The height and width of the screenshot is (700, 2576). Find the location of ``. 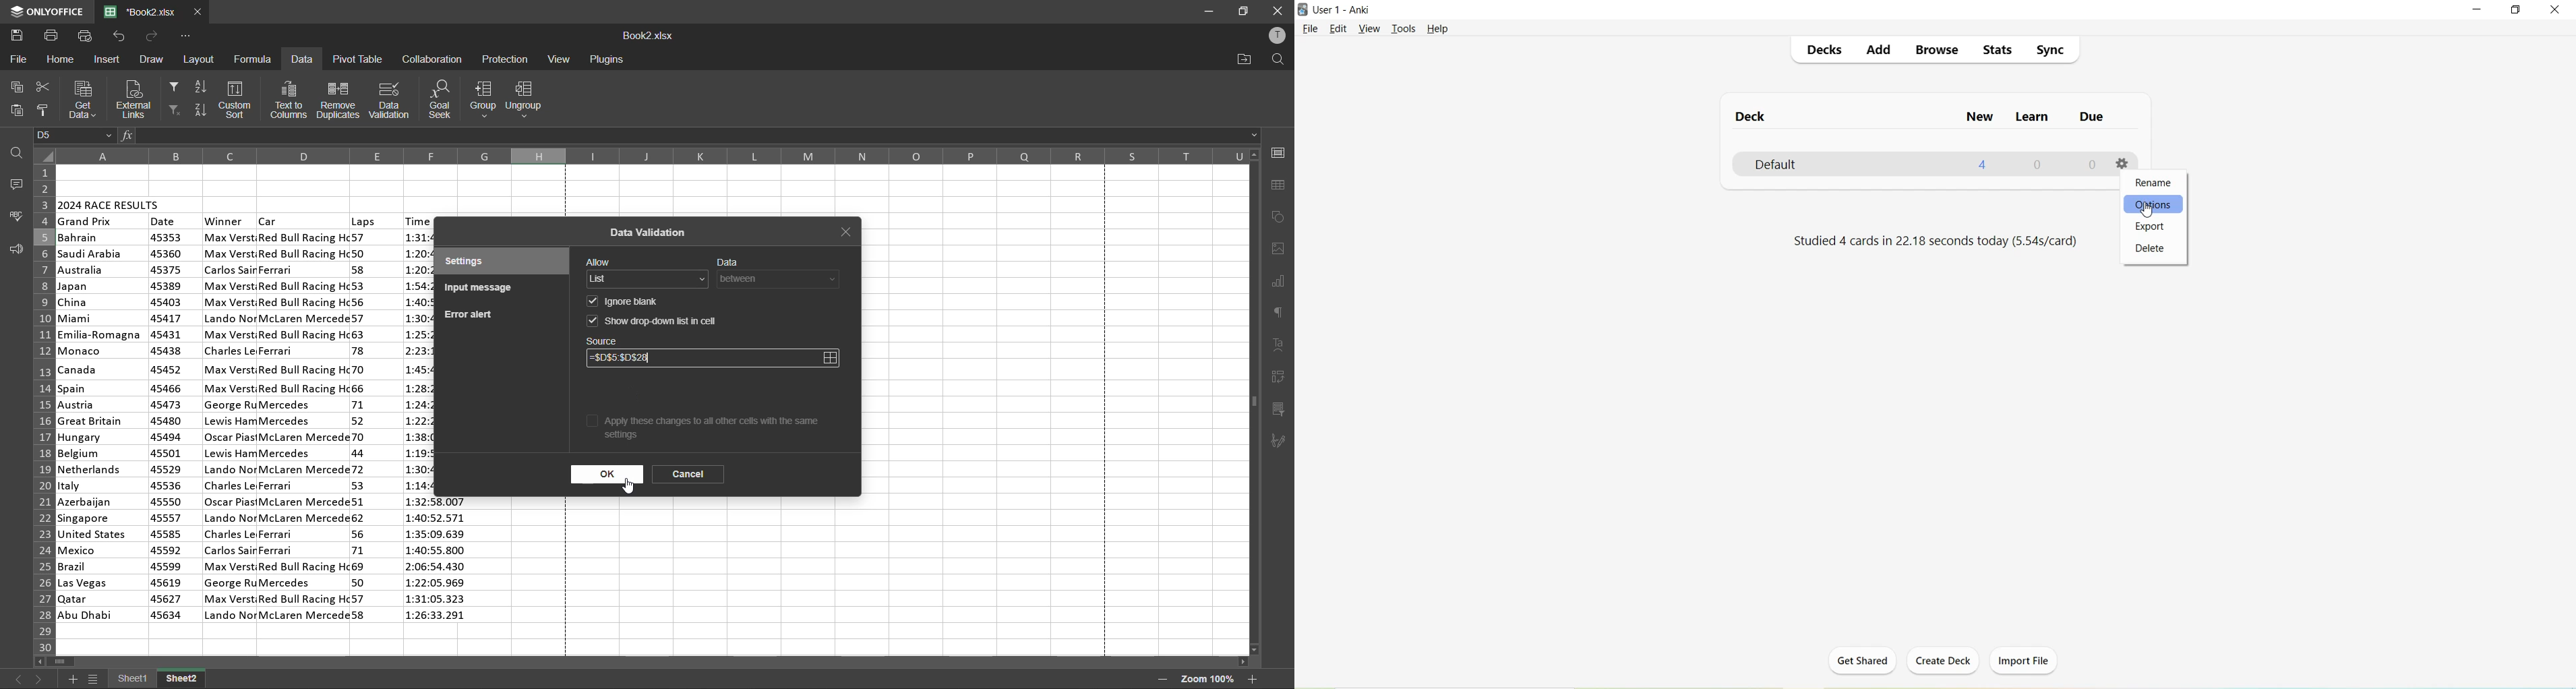

 is located at coordinates (2150, 210).